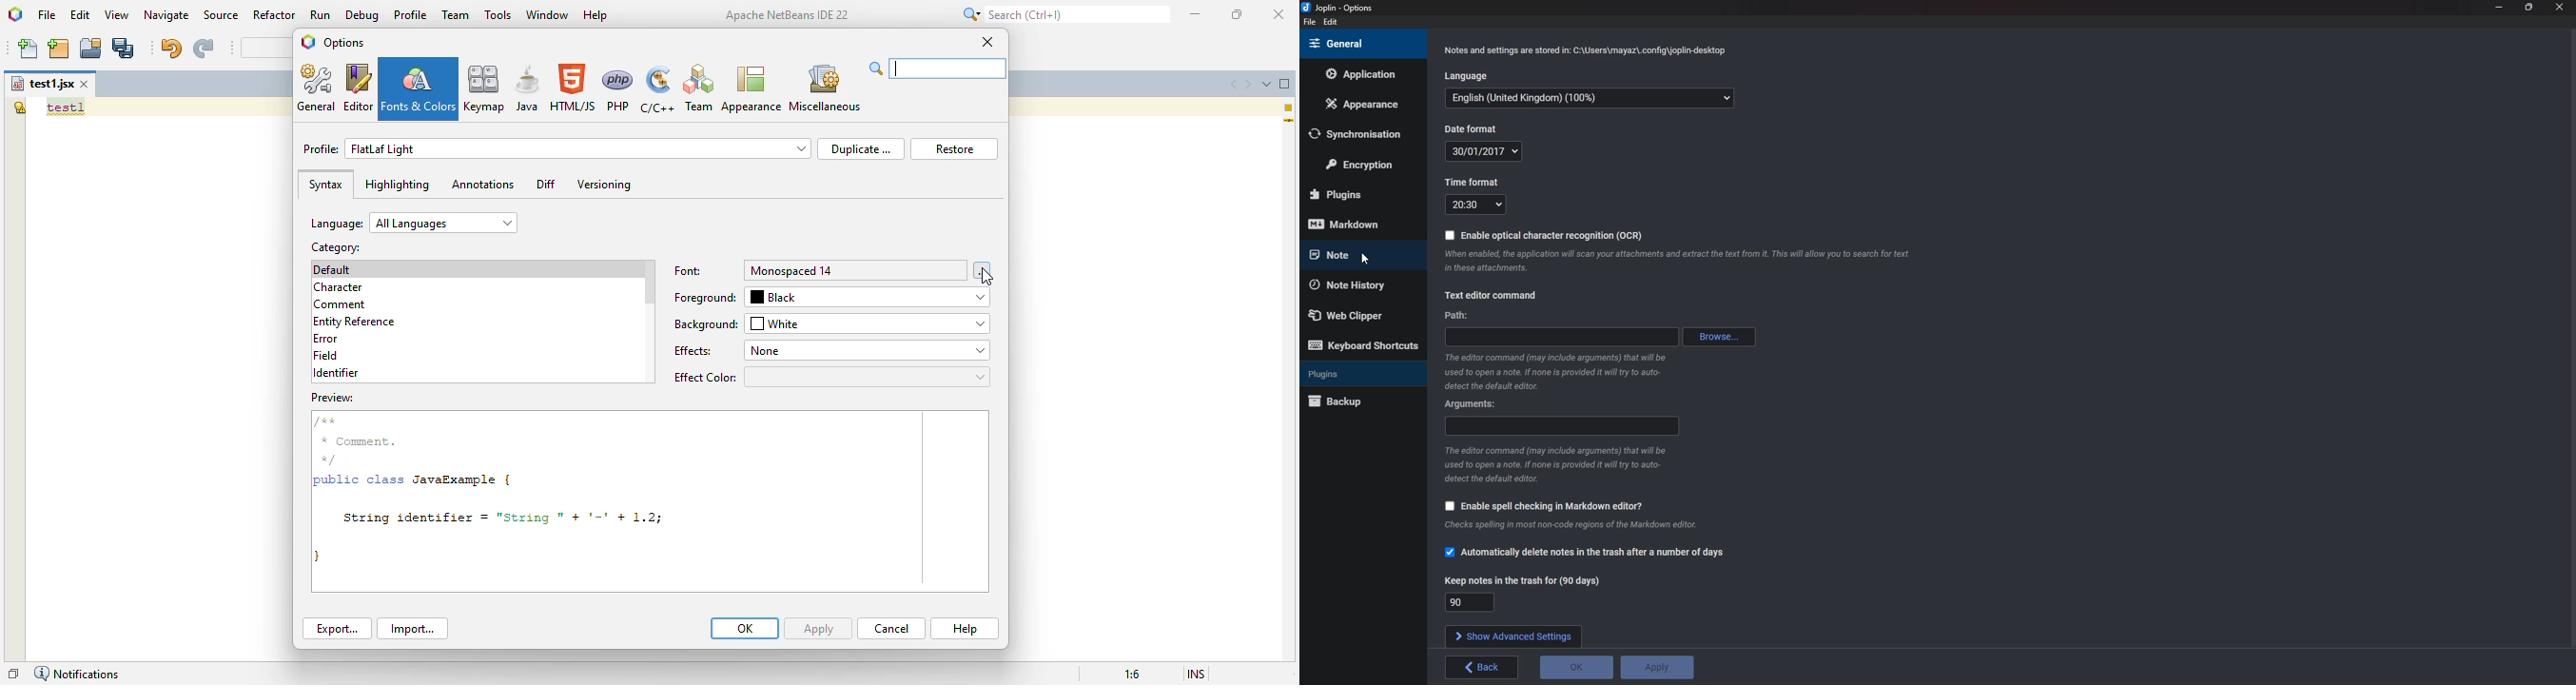 The height and width of the screenshot is (700, 2576). What do you see at coordinates (1359, 375) in the screenshot?
I see `Plugins` at bounding box center [1359, 375].